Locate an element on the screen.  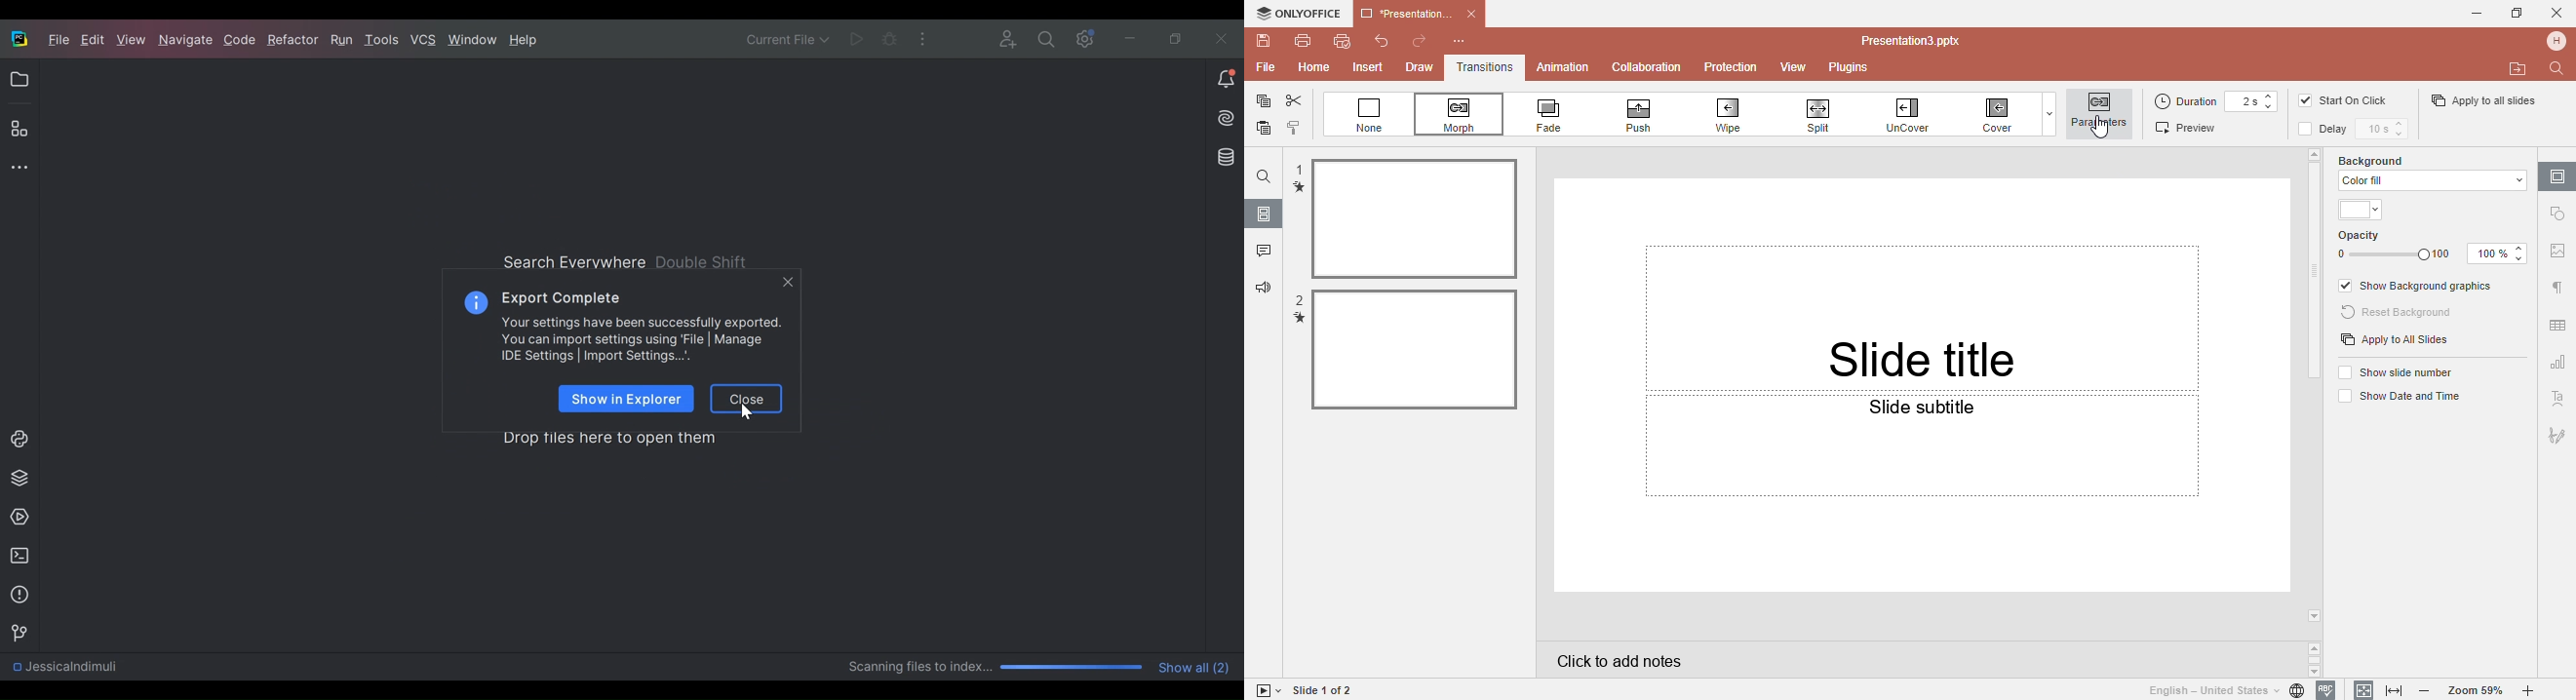
None is located at coordinates (1370, 115).